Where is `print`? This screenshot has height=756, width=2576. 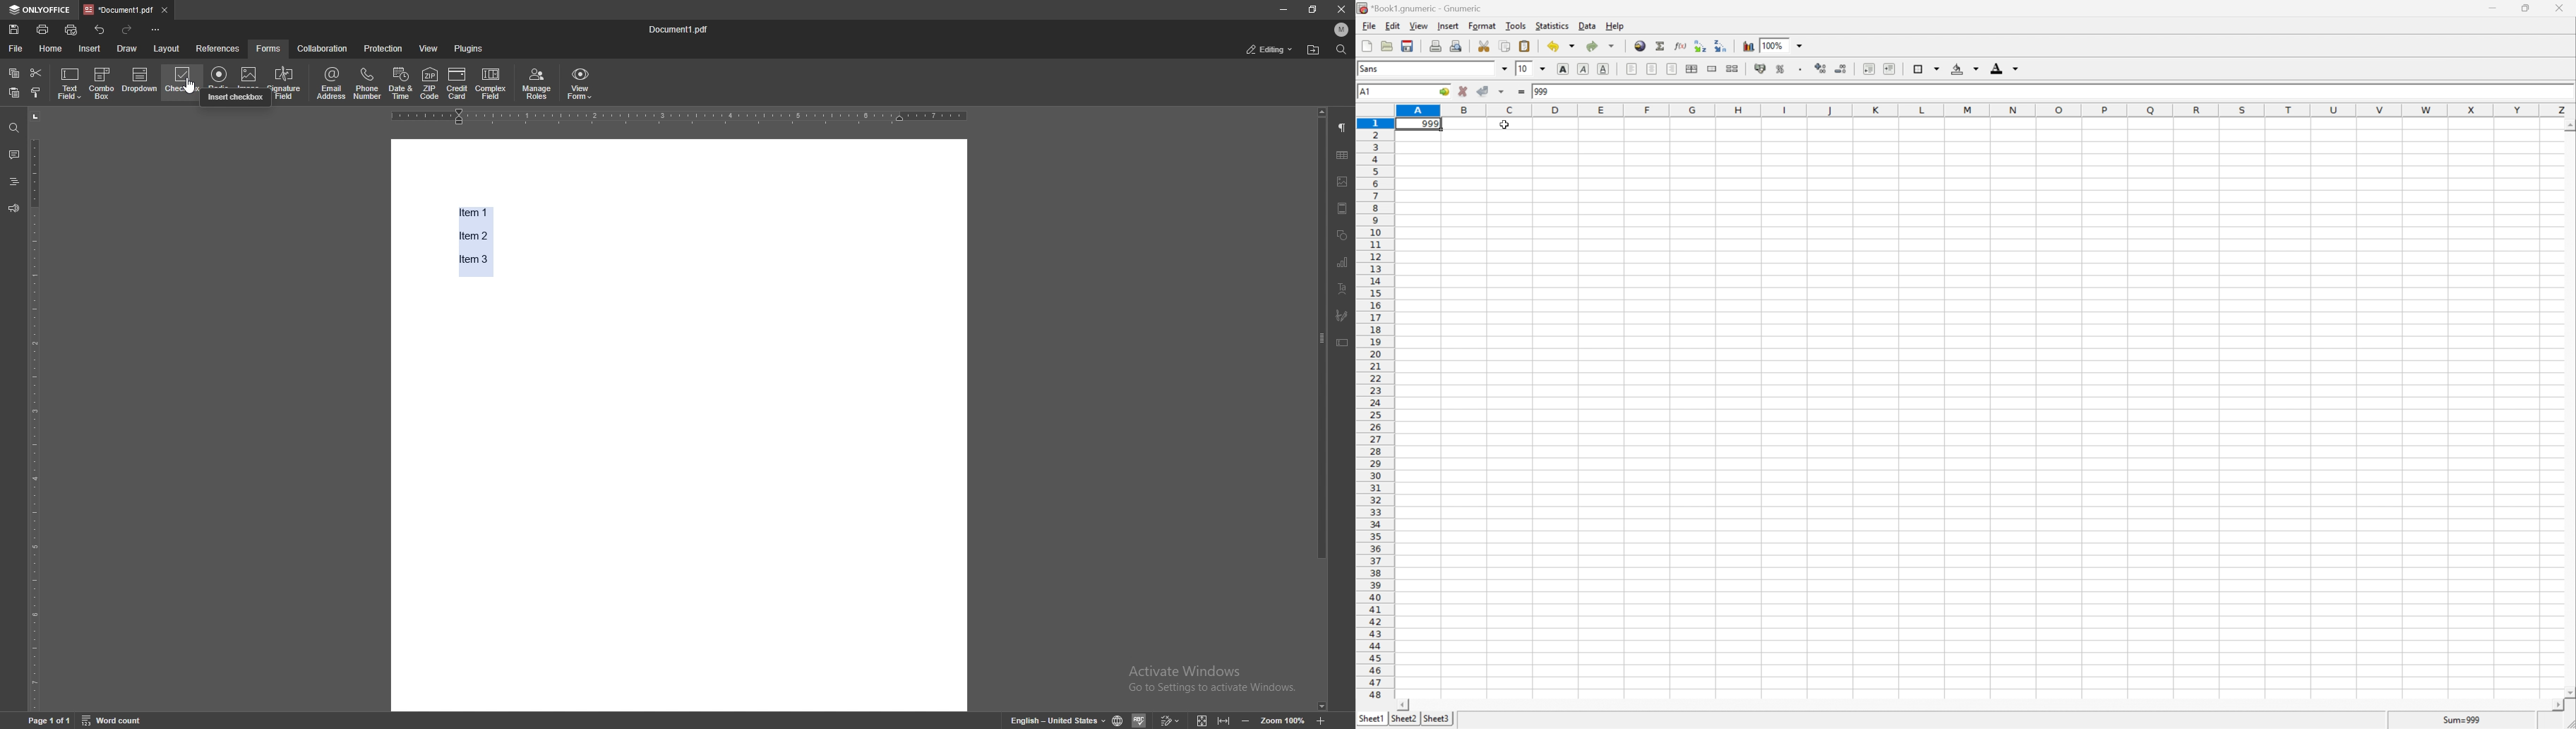 print is located at coordinates (43, 29).